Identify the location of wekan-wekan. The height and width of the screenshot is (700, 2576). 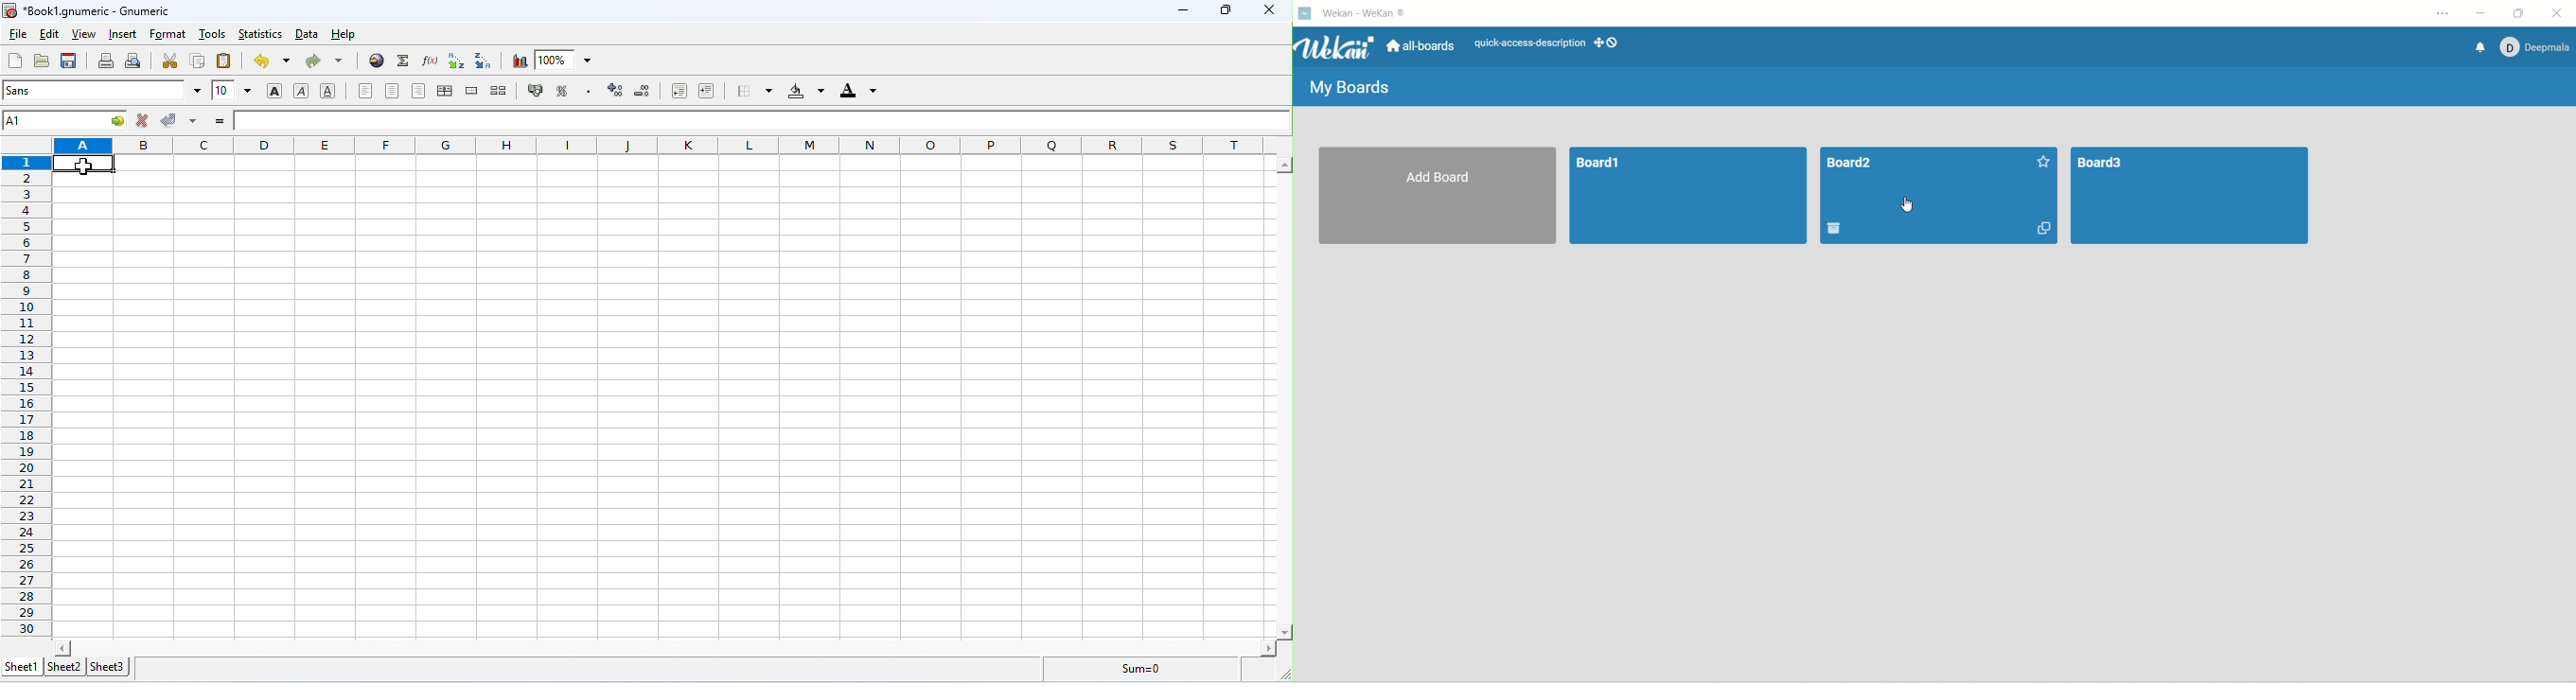
(1372, 15).